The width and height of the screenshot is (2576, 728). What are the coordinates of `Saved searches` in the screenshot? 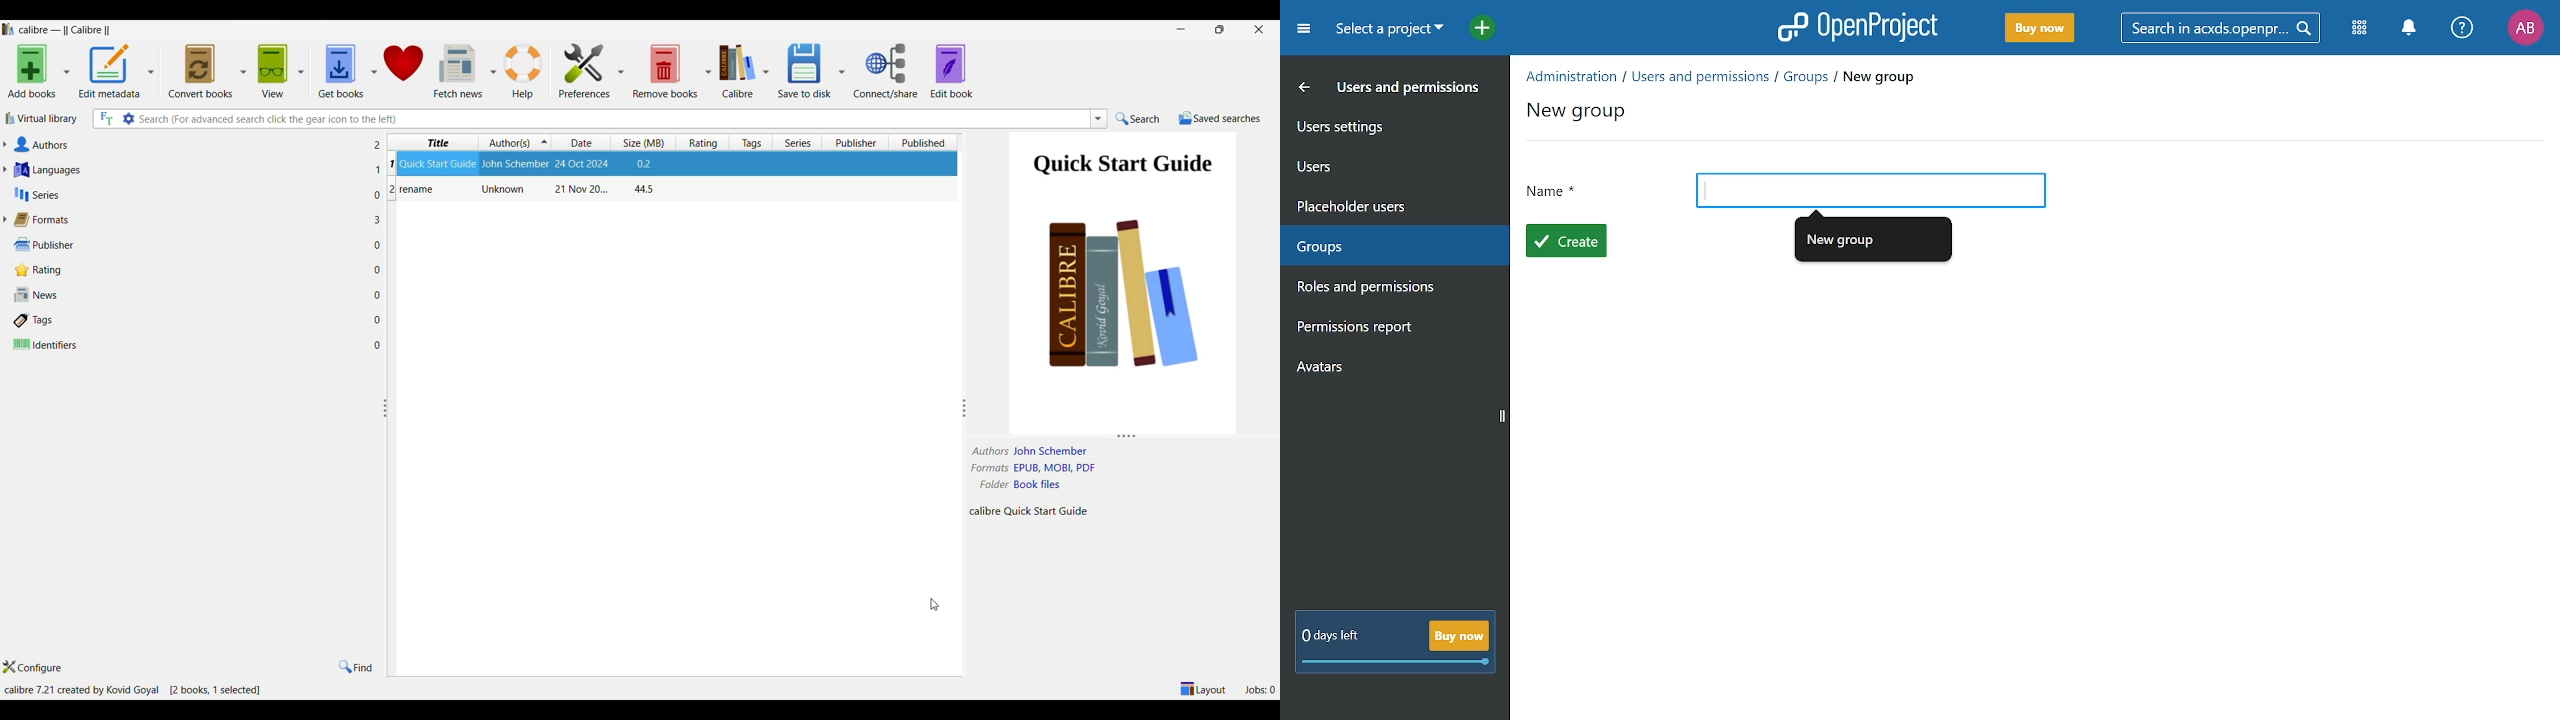 It's located at (1220, 119).